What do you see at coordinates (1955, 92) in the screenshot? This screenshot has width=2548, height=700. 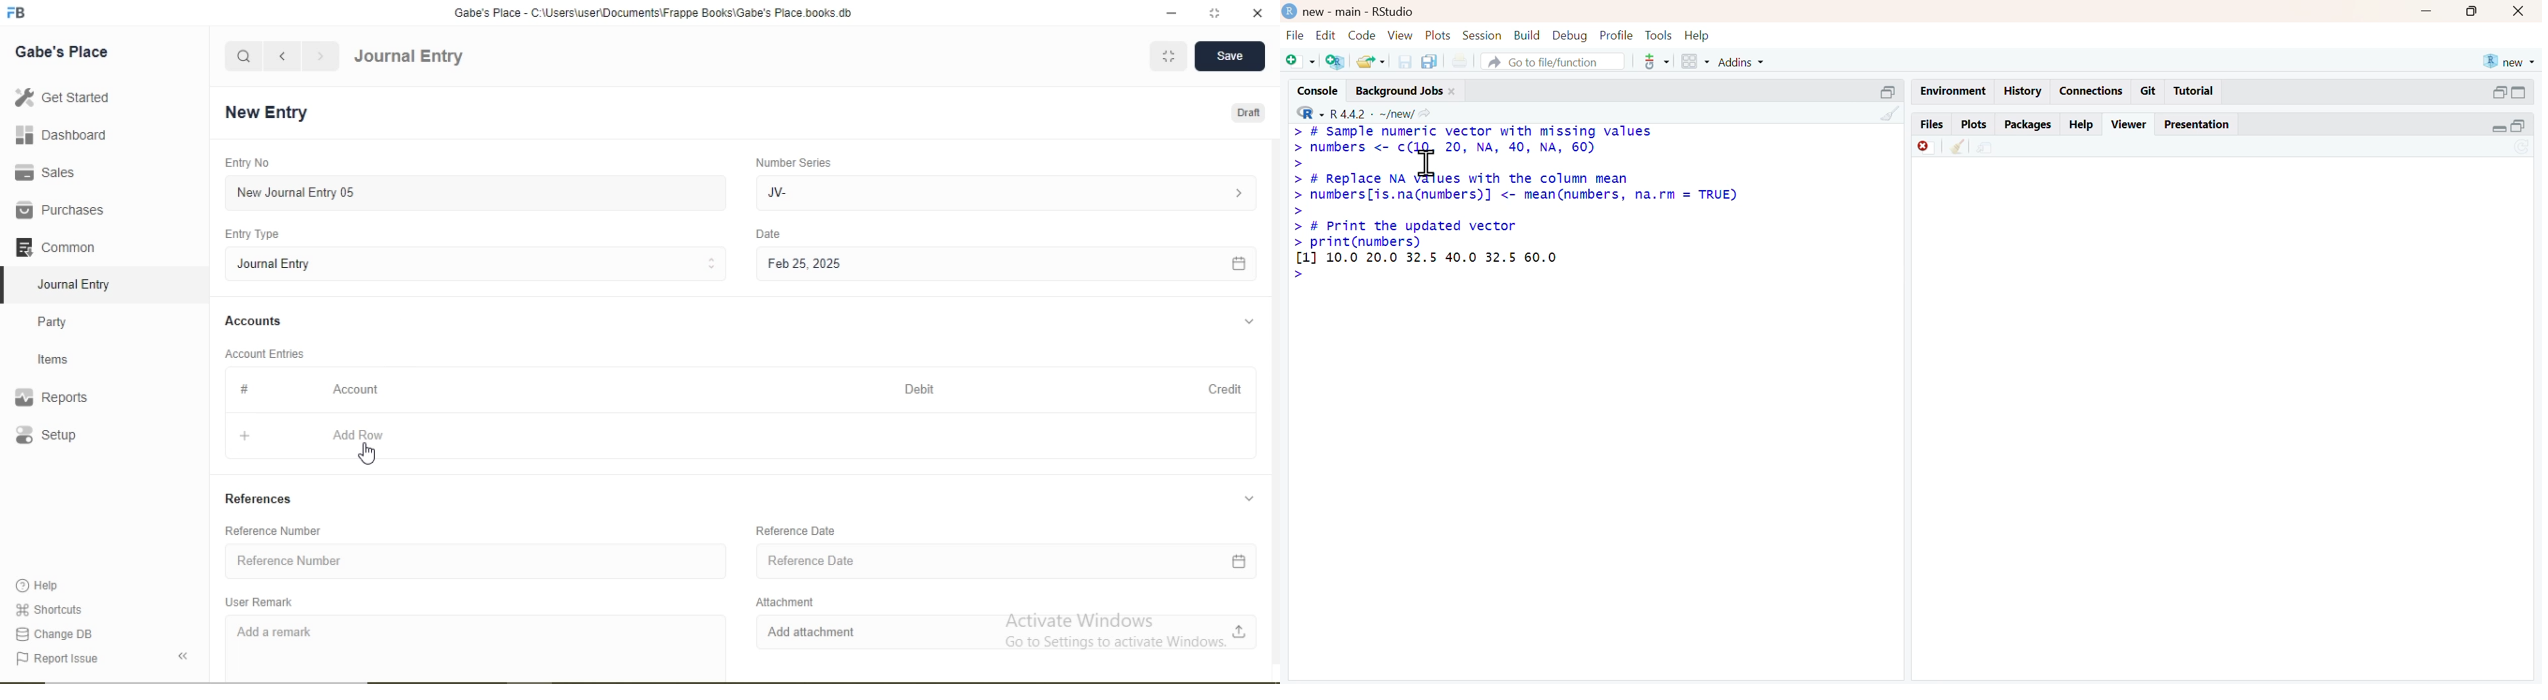 I see `enviornment` at bounding box center [1955, 92].